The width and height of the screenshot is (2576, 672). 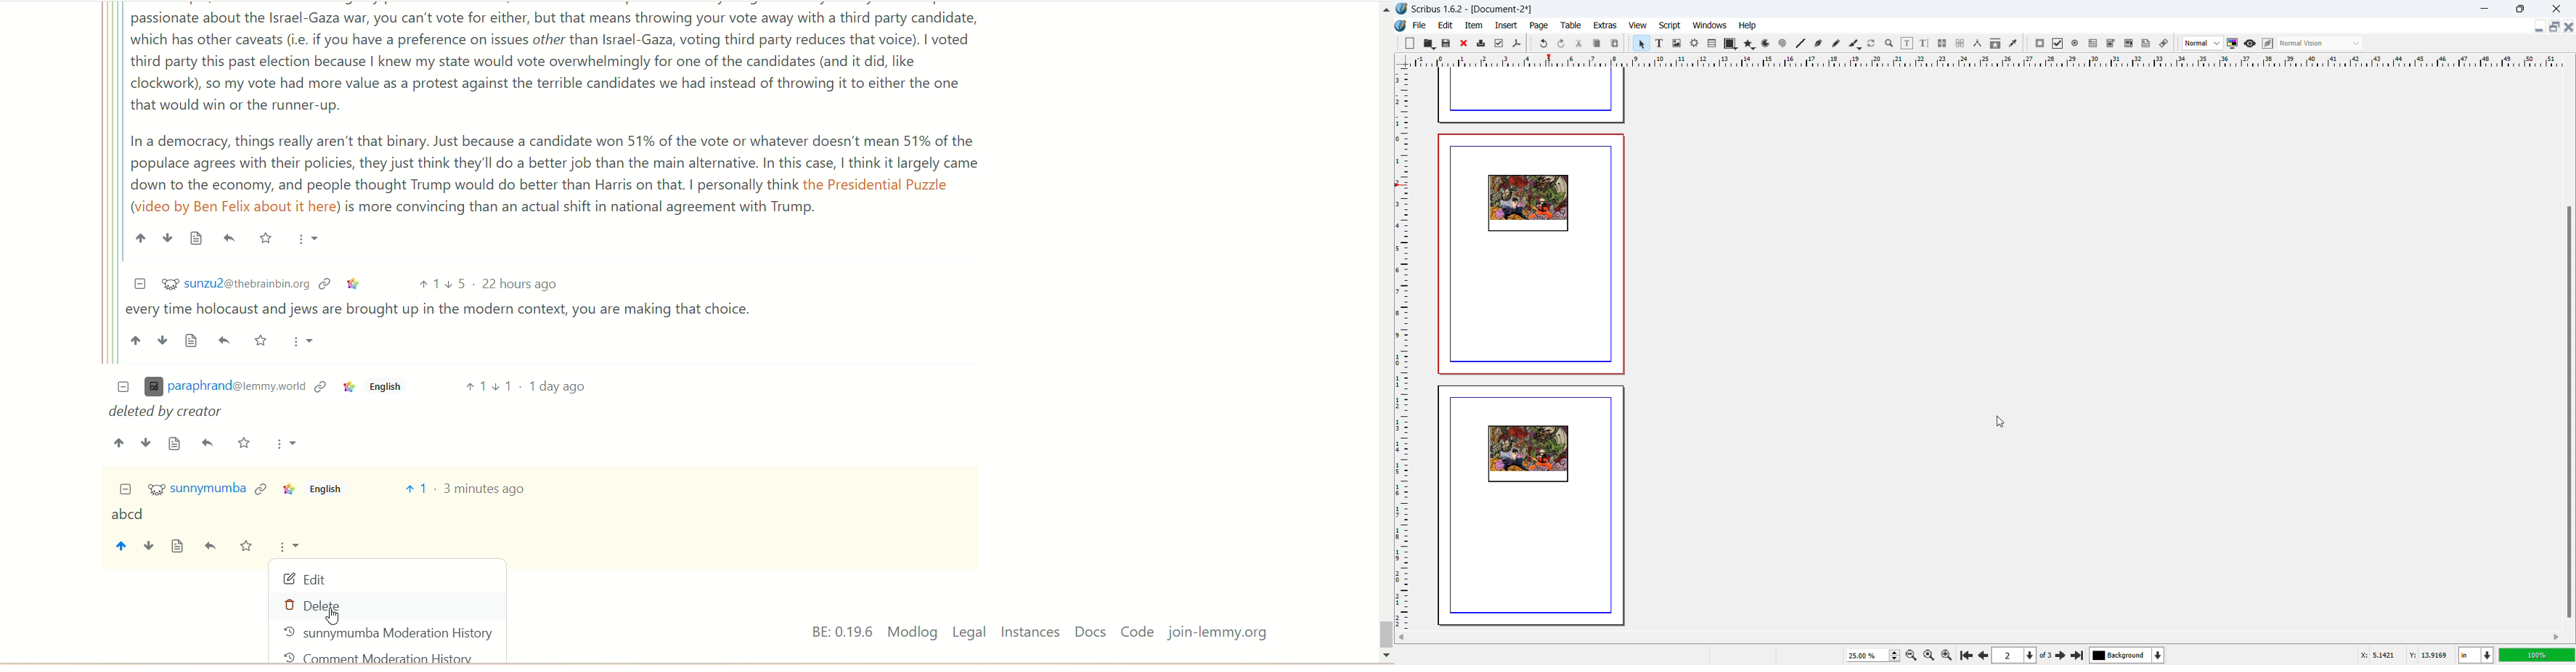 What do you see at coordinates (2403, 653) in the screenshot?
I see `cursor coordinate` at bounding box center [2403, 653].